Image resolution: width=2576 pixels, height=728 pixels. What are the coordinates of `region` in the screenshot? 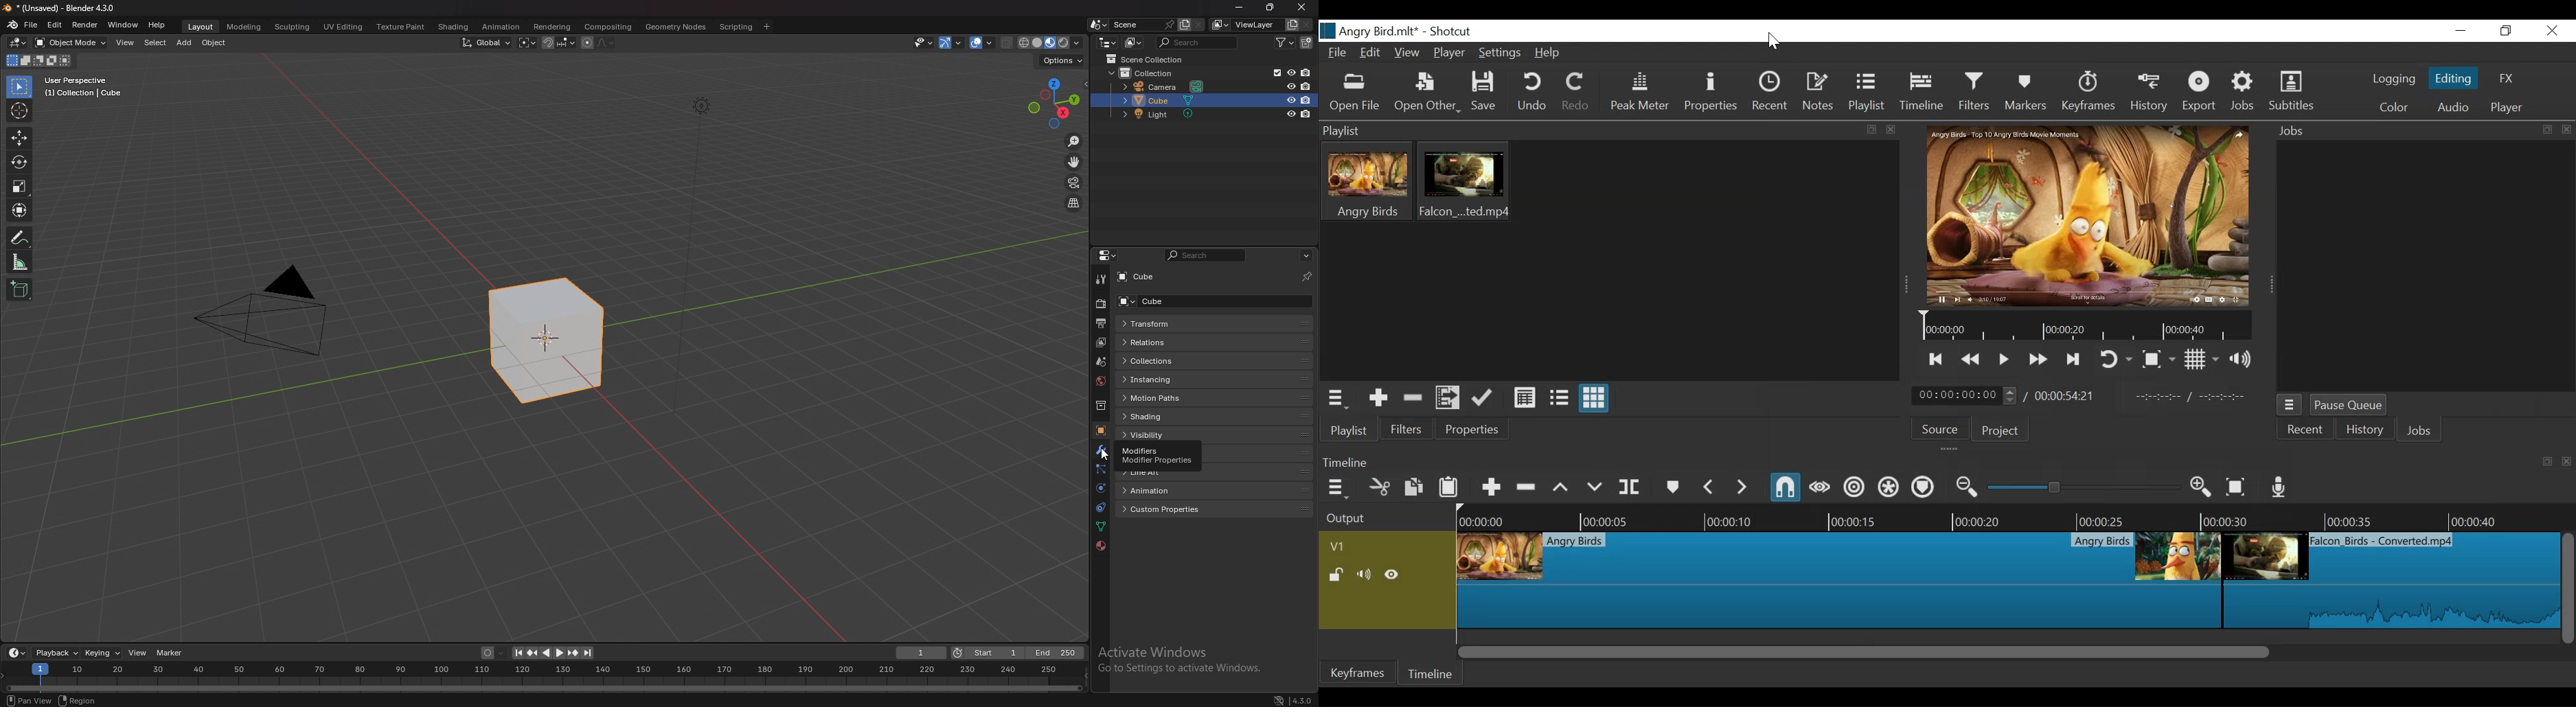 It's located at (84, 700).